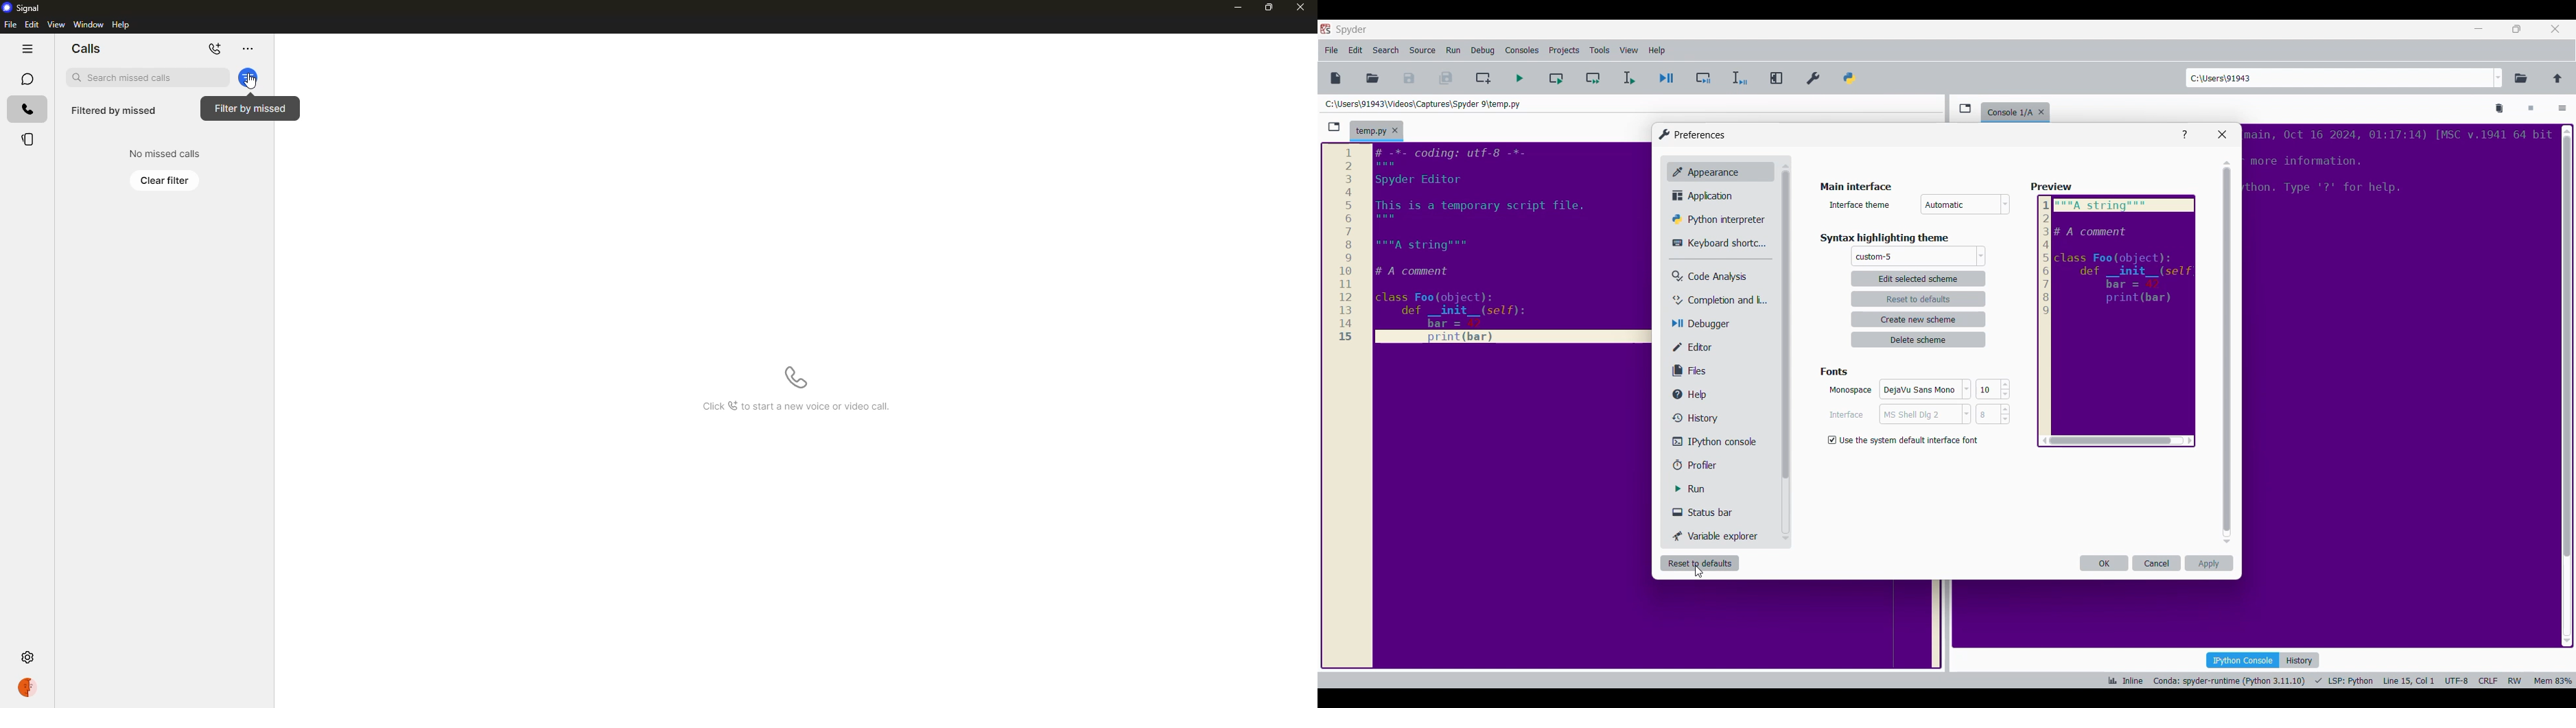 The image size is (2576, 728). What do you see at coordinates (56, 24) in the screenshot?
I see `view` at bounding box center [56, 24].